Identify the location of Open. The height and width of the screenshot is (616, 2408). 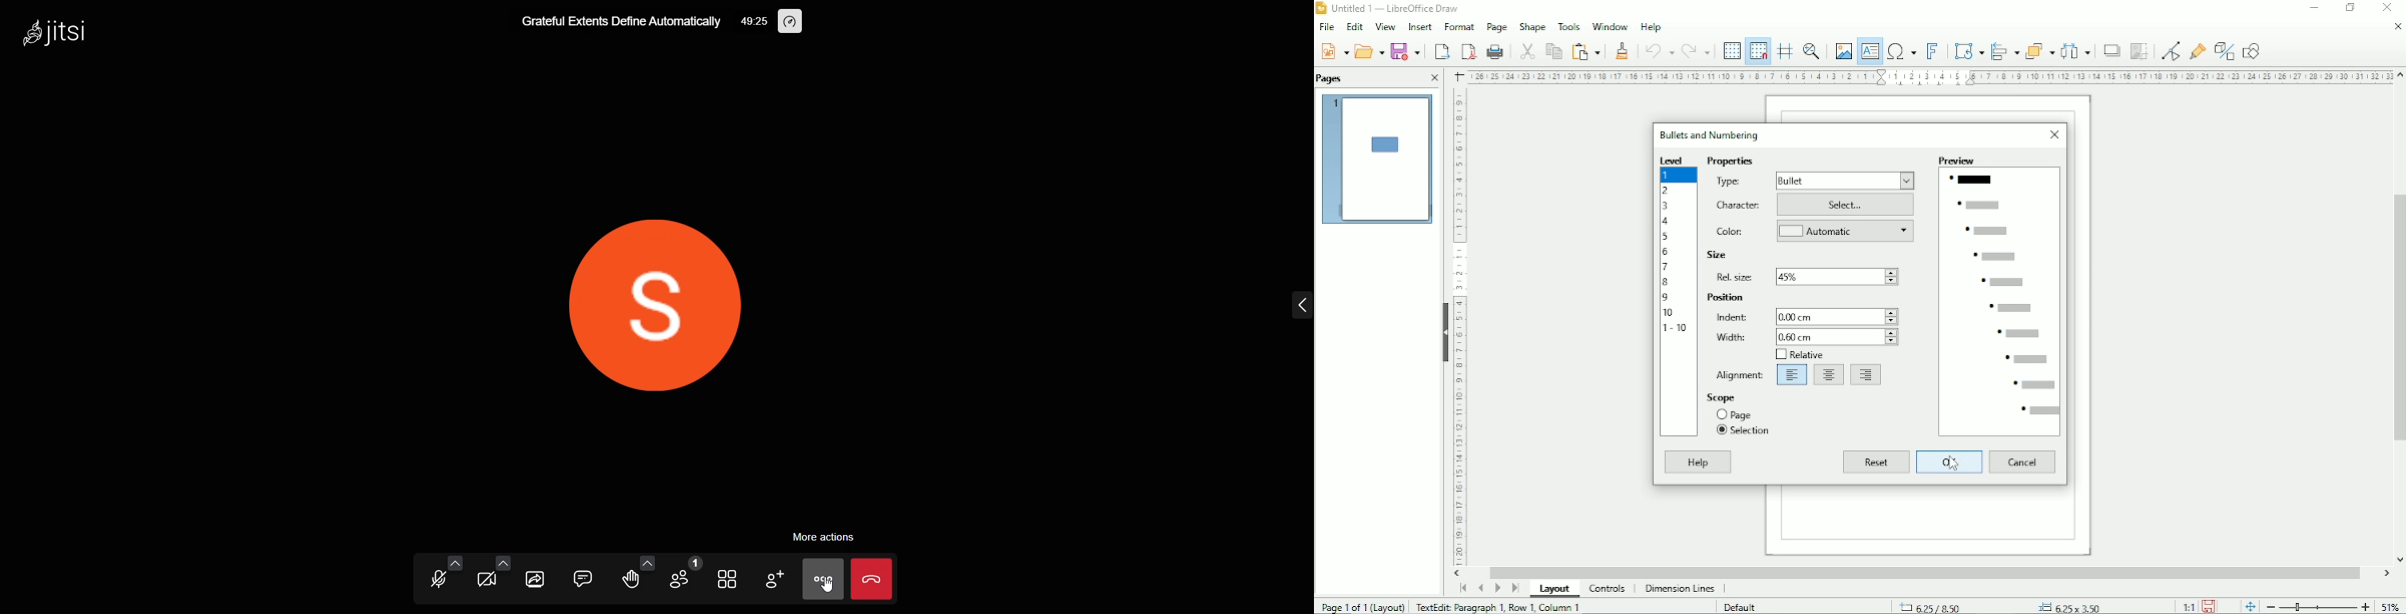
(1368, 51).